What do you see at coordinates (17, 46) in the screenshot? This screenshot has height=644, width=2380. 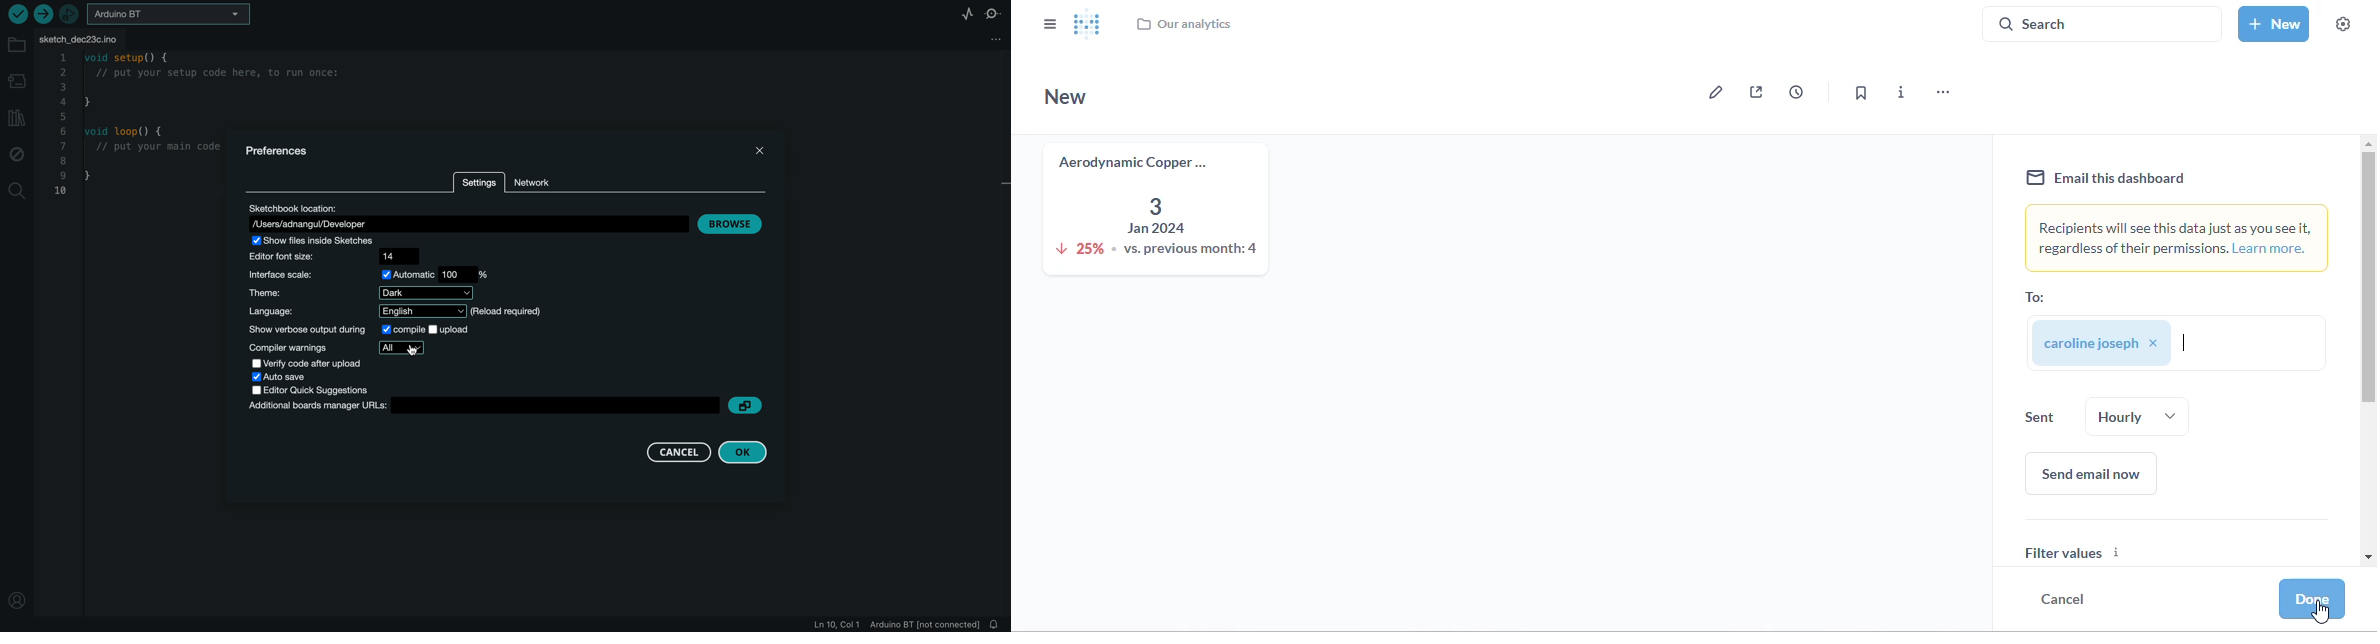 I see `folder` at bounding box center [17, 46].